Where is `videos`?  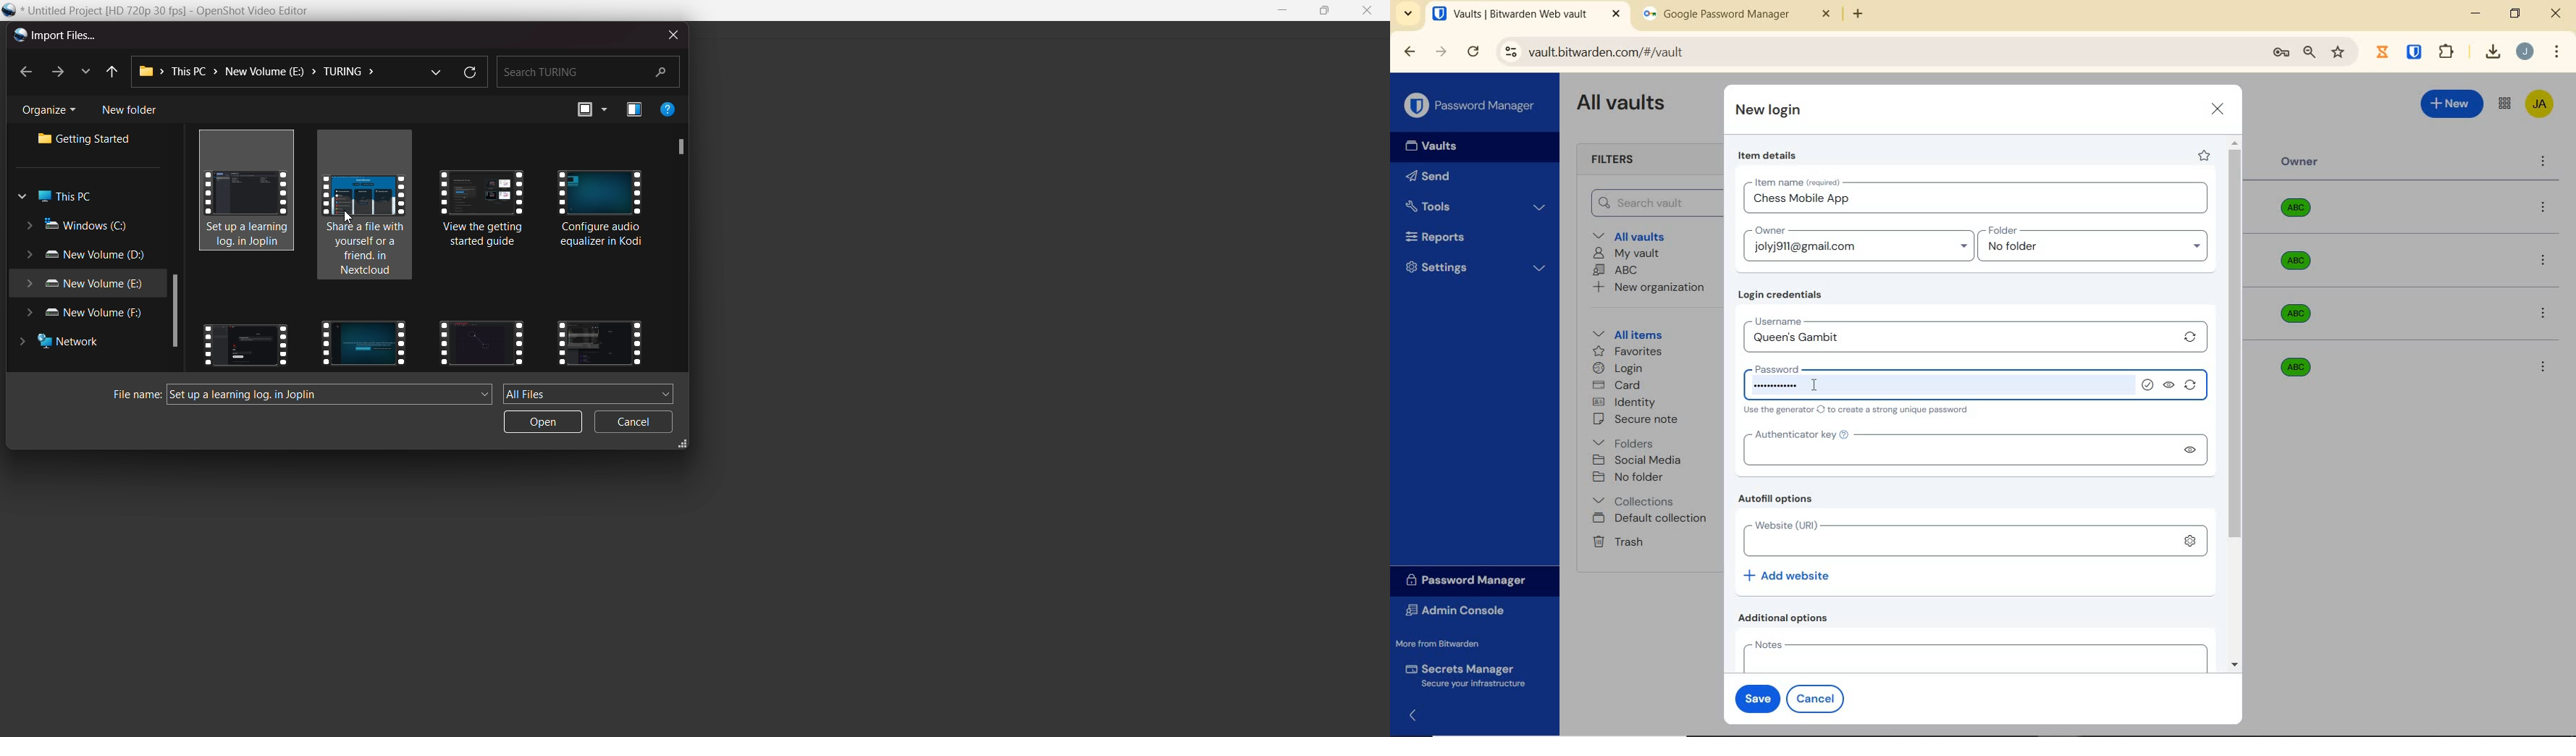
videos is located at coordinates (360, 341).